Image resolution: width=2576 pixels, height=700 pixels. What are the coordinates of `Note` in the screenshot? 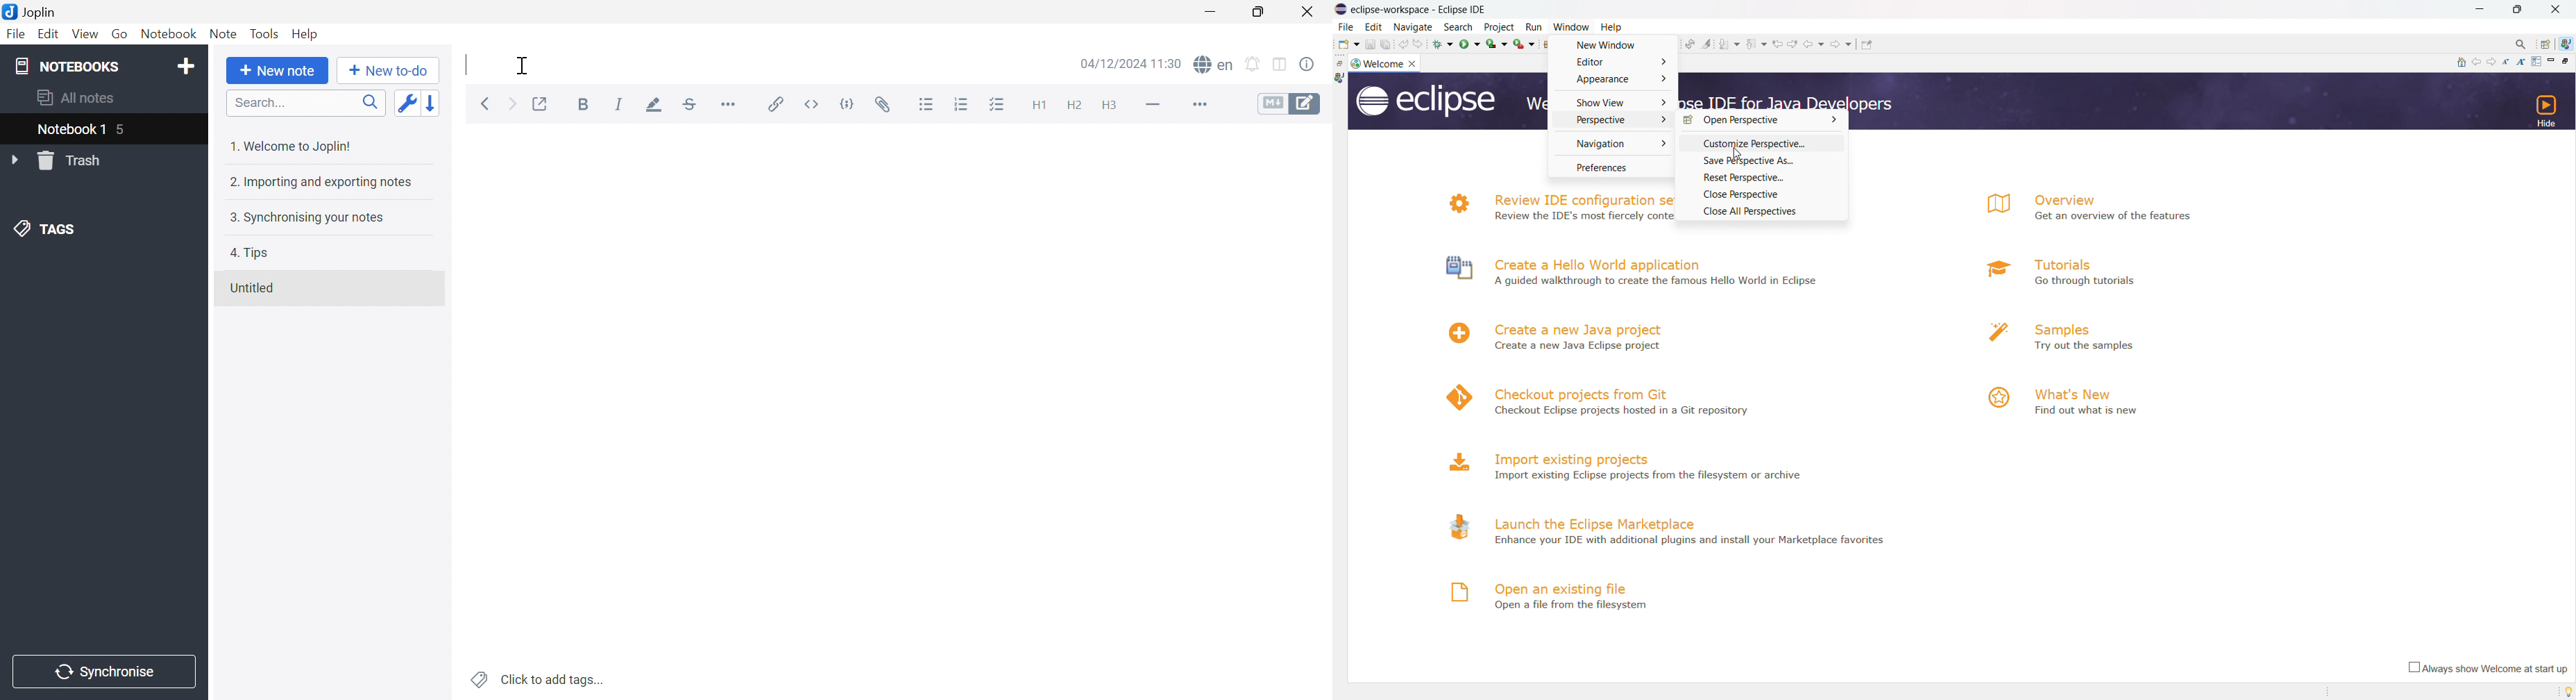 It's located at (223, 35).